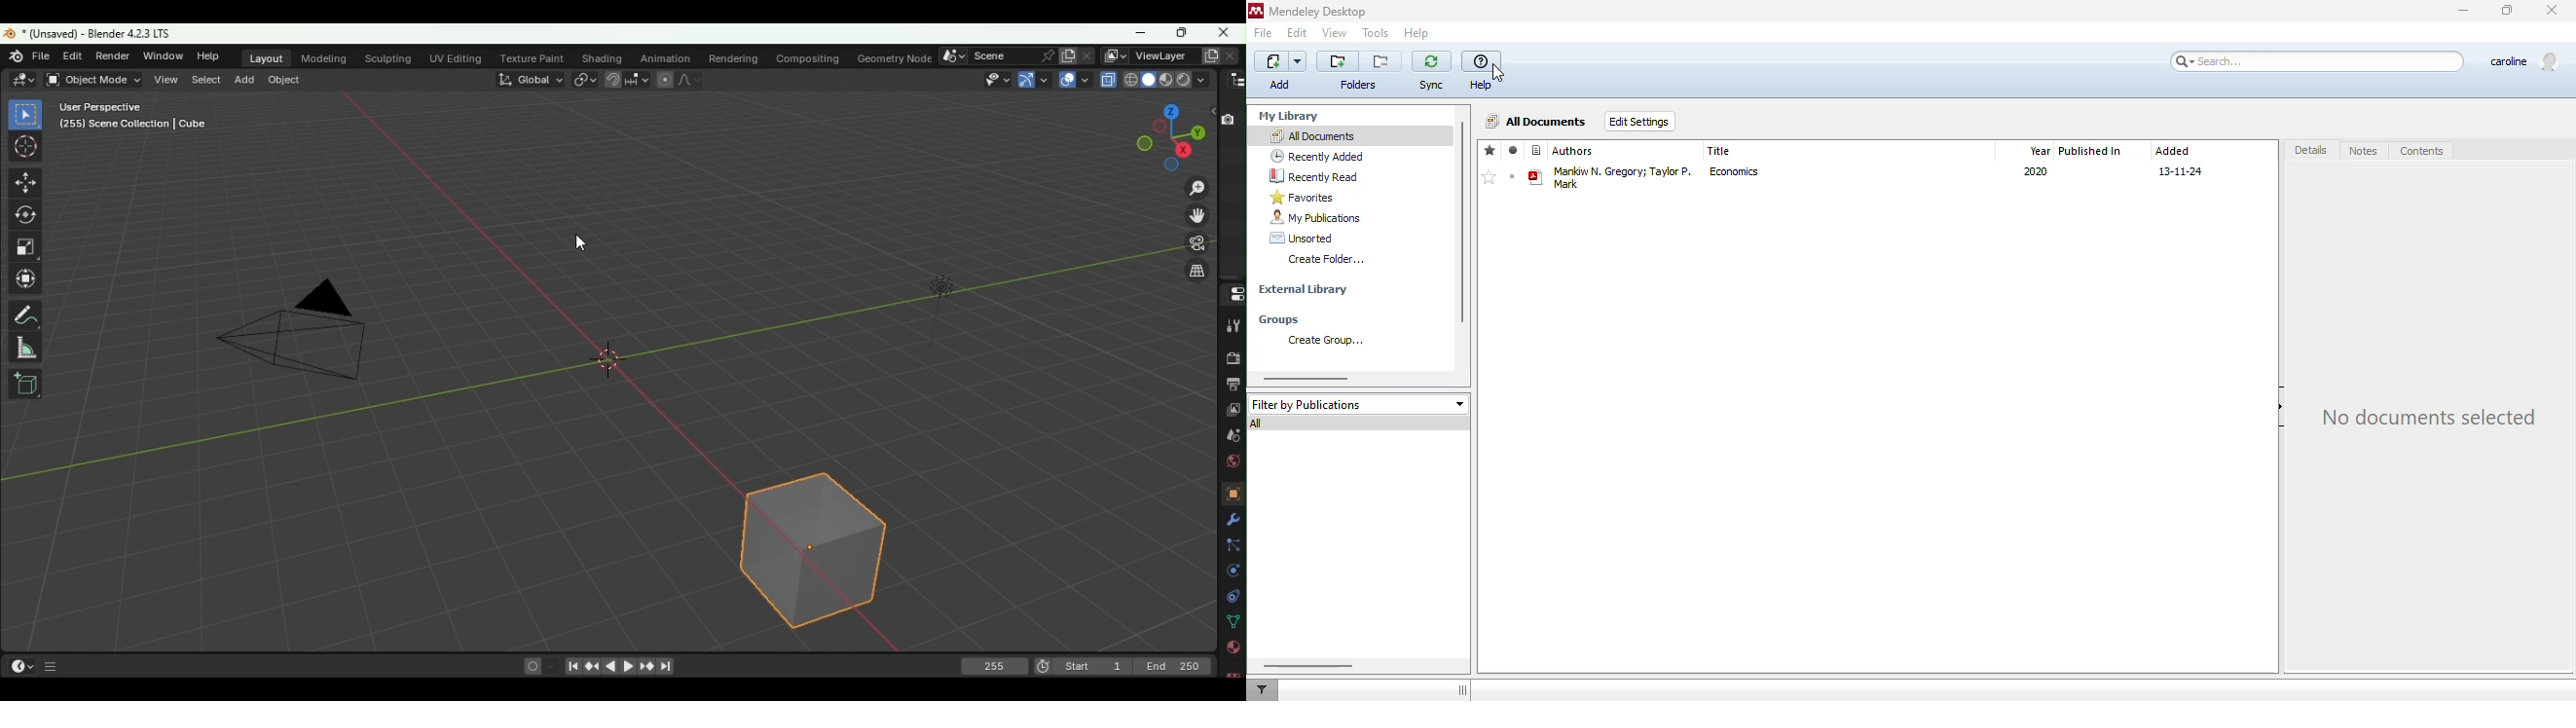 This screenshot has height=728, width=2576. Describe the element at coordinates (576, 245) in the screenshot. I see `pointer cursor` at that location.